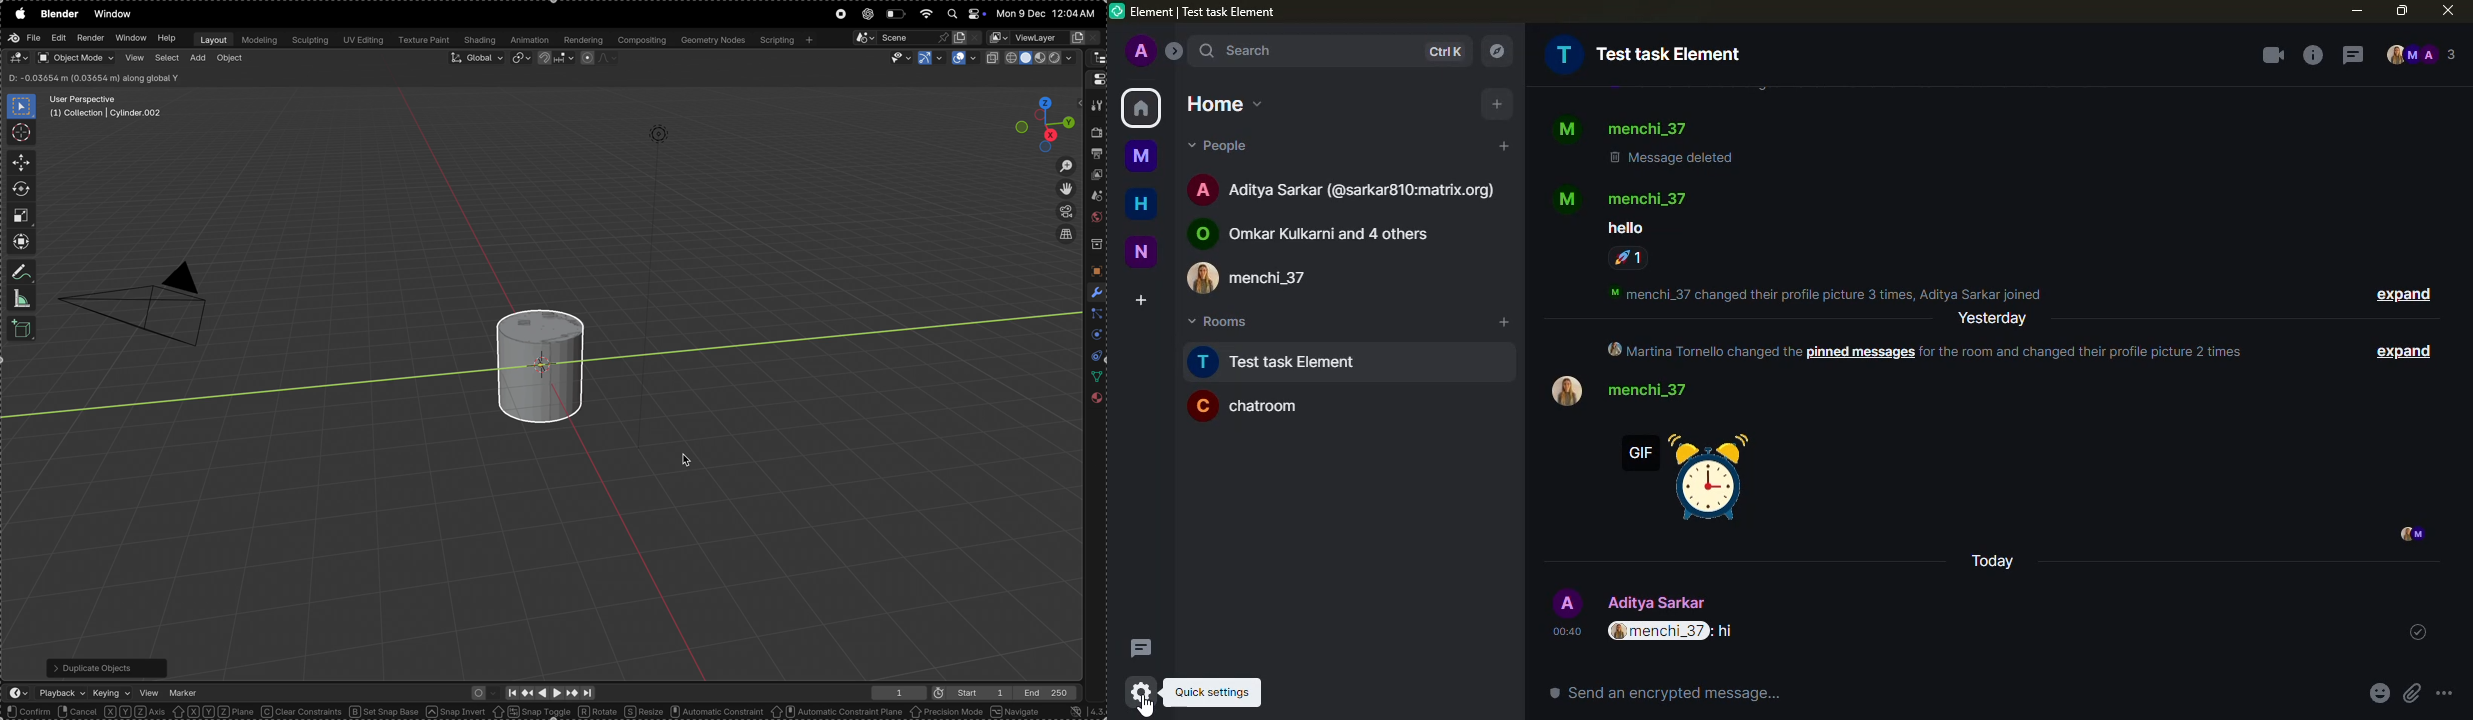 This screenshot has height=728, width=2492. I want to click on create a space, so click(1139, 299).